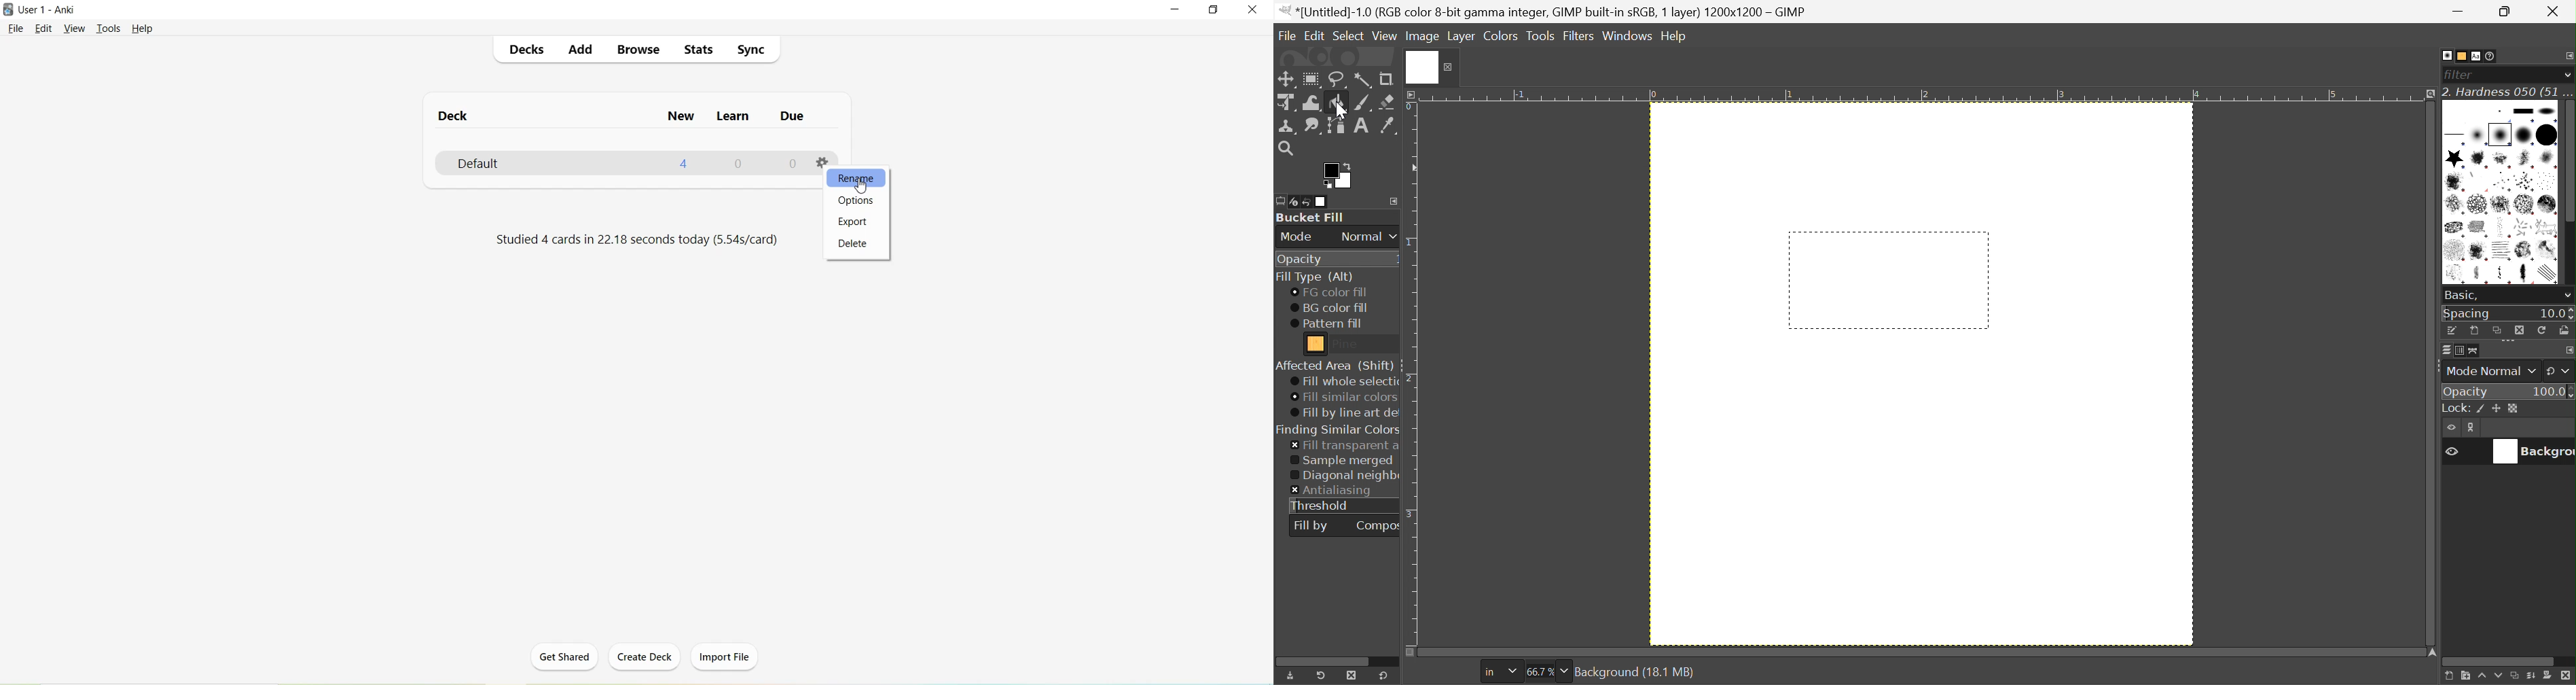 This screenshot has height=700, width=2576. Describe the element at coordinates (2457, 112) in the screenshot. I see `Clipboard Image` at that location.